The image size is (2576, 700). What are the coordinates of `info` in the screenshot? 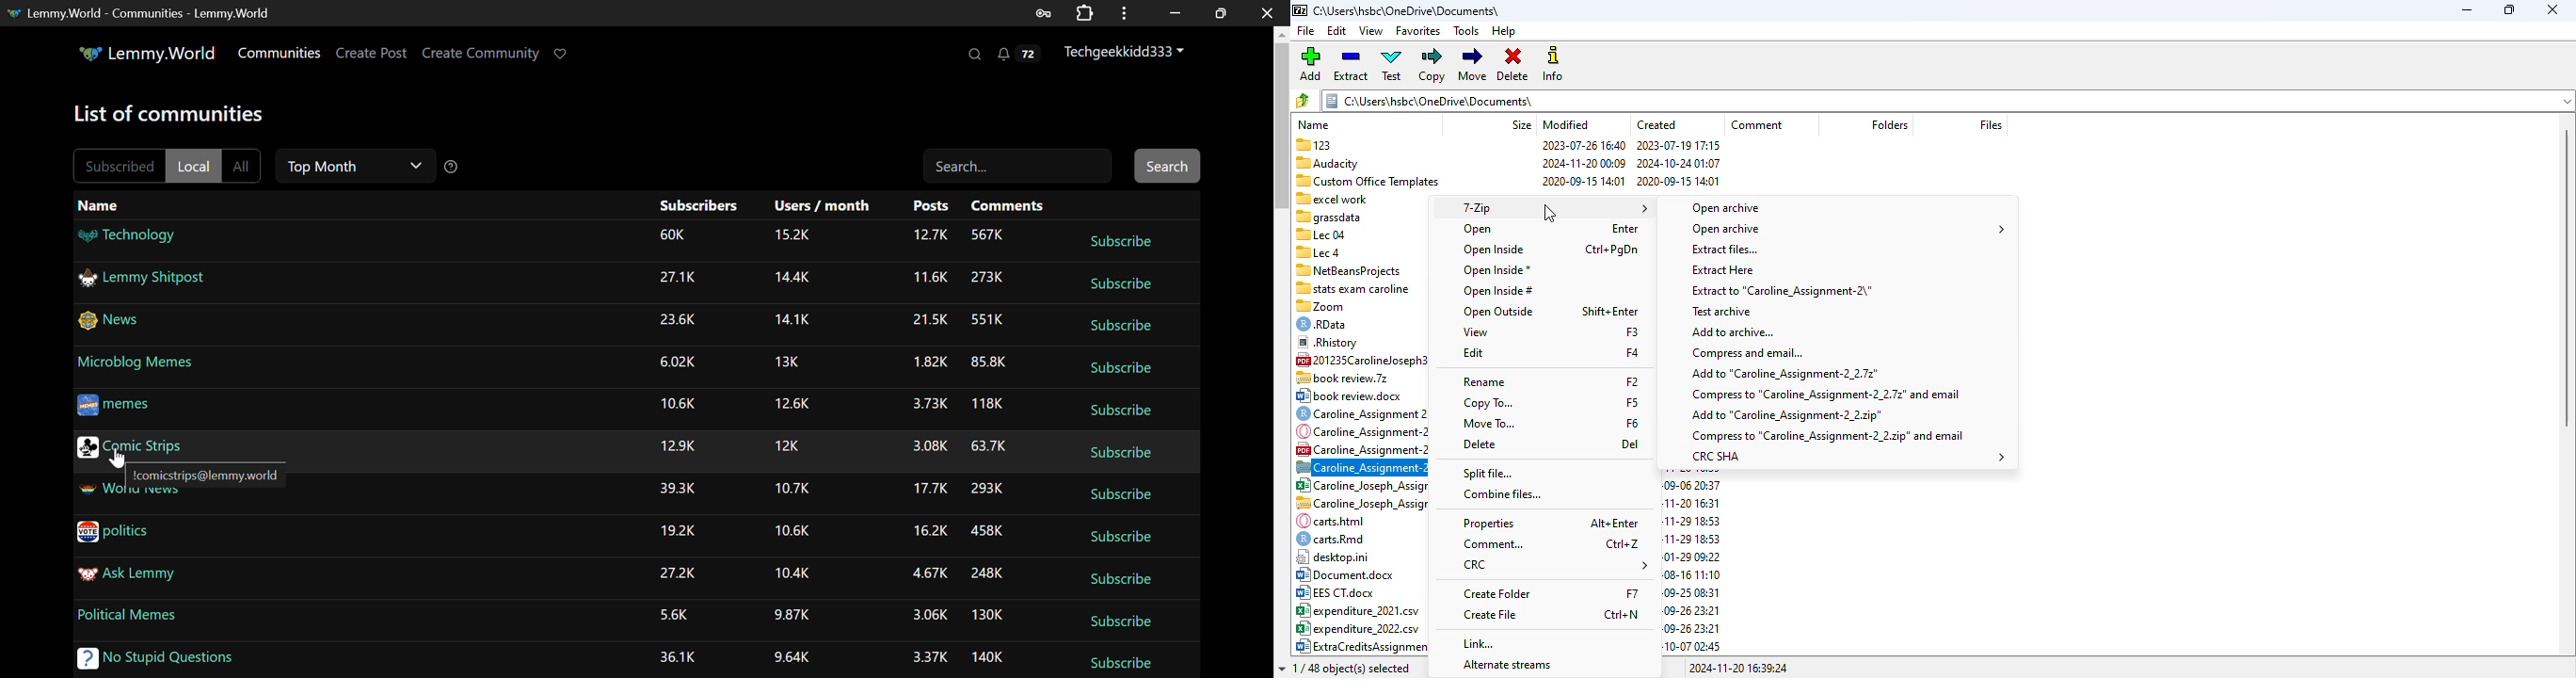 It's located at (1552, 64).